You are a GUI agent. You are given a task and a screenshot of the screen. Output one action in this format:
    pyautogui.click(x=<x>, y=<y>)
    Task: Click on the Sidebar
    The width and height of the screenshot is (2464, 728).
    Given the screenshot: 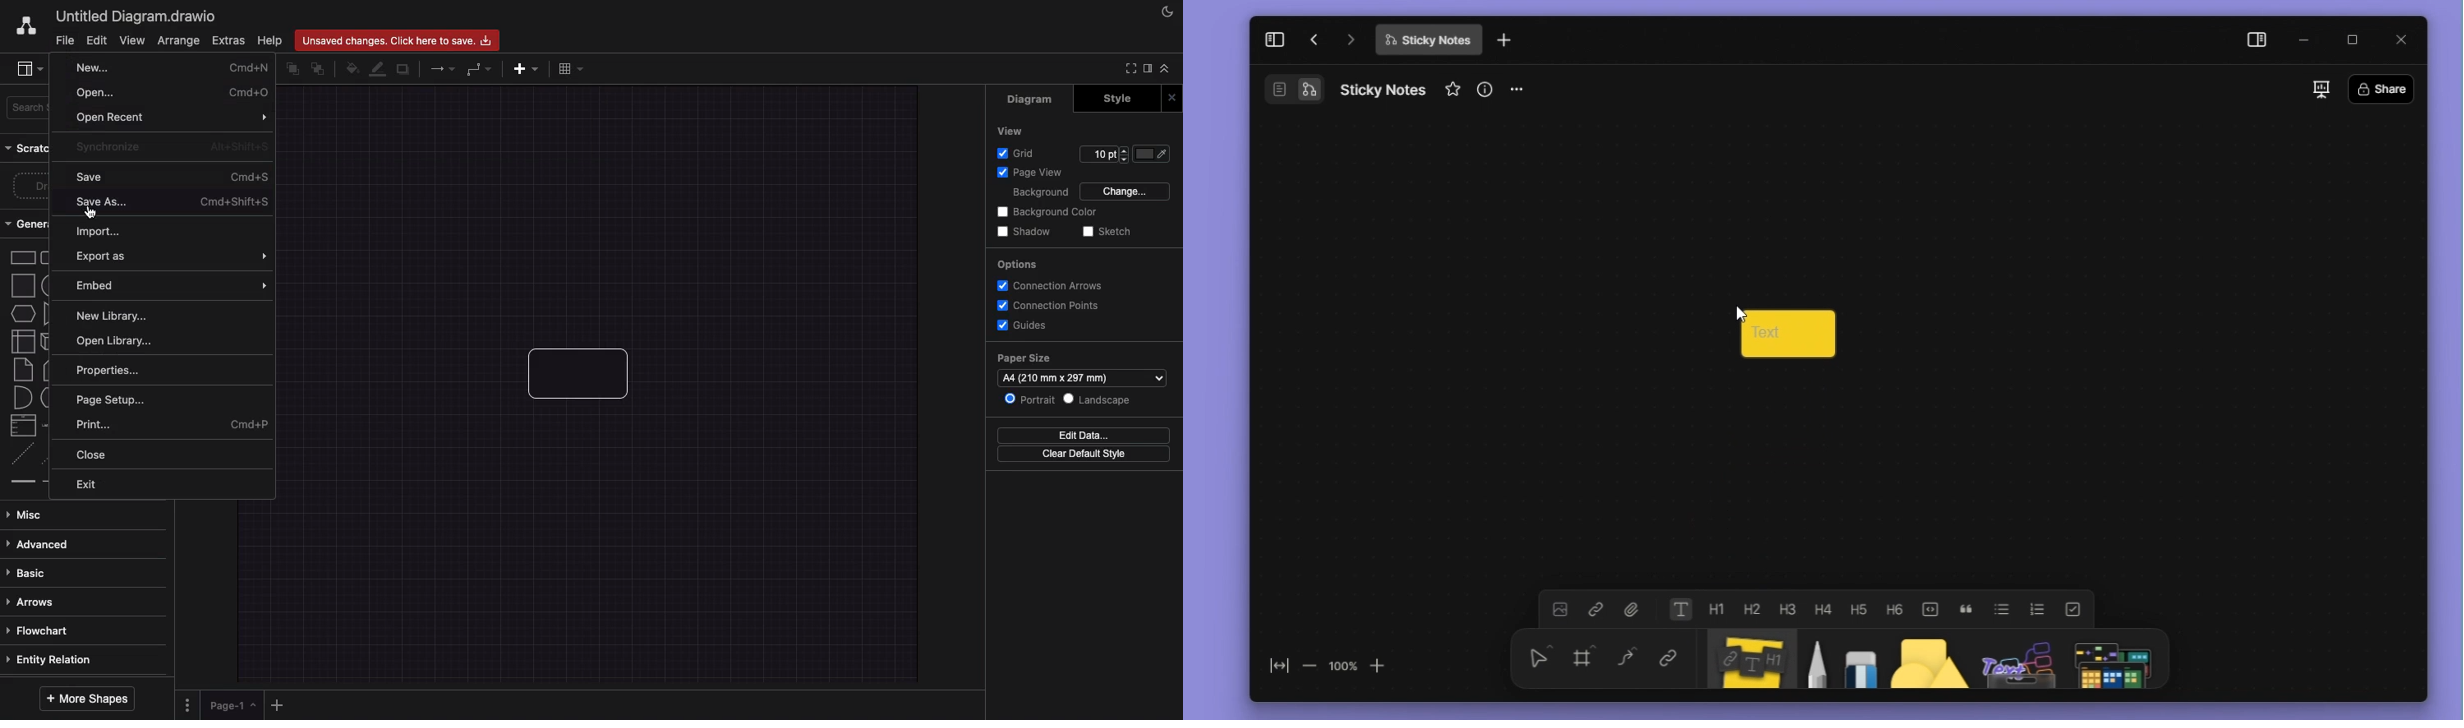 What is the action you would take?
    pyautogui.click(x=30, y=69)
    